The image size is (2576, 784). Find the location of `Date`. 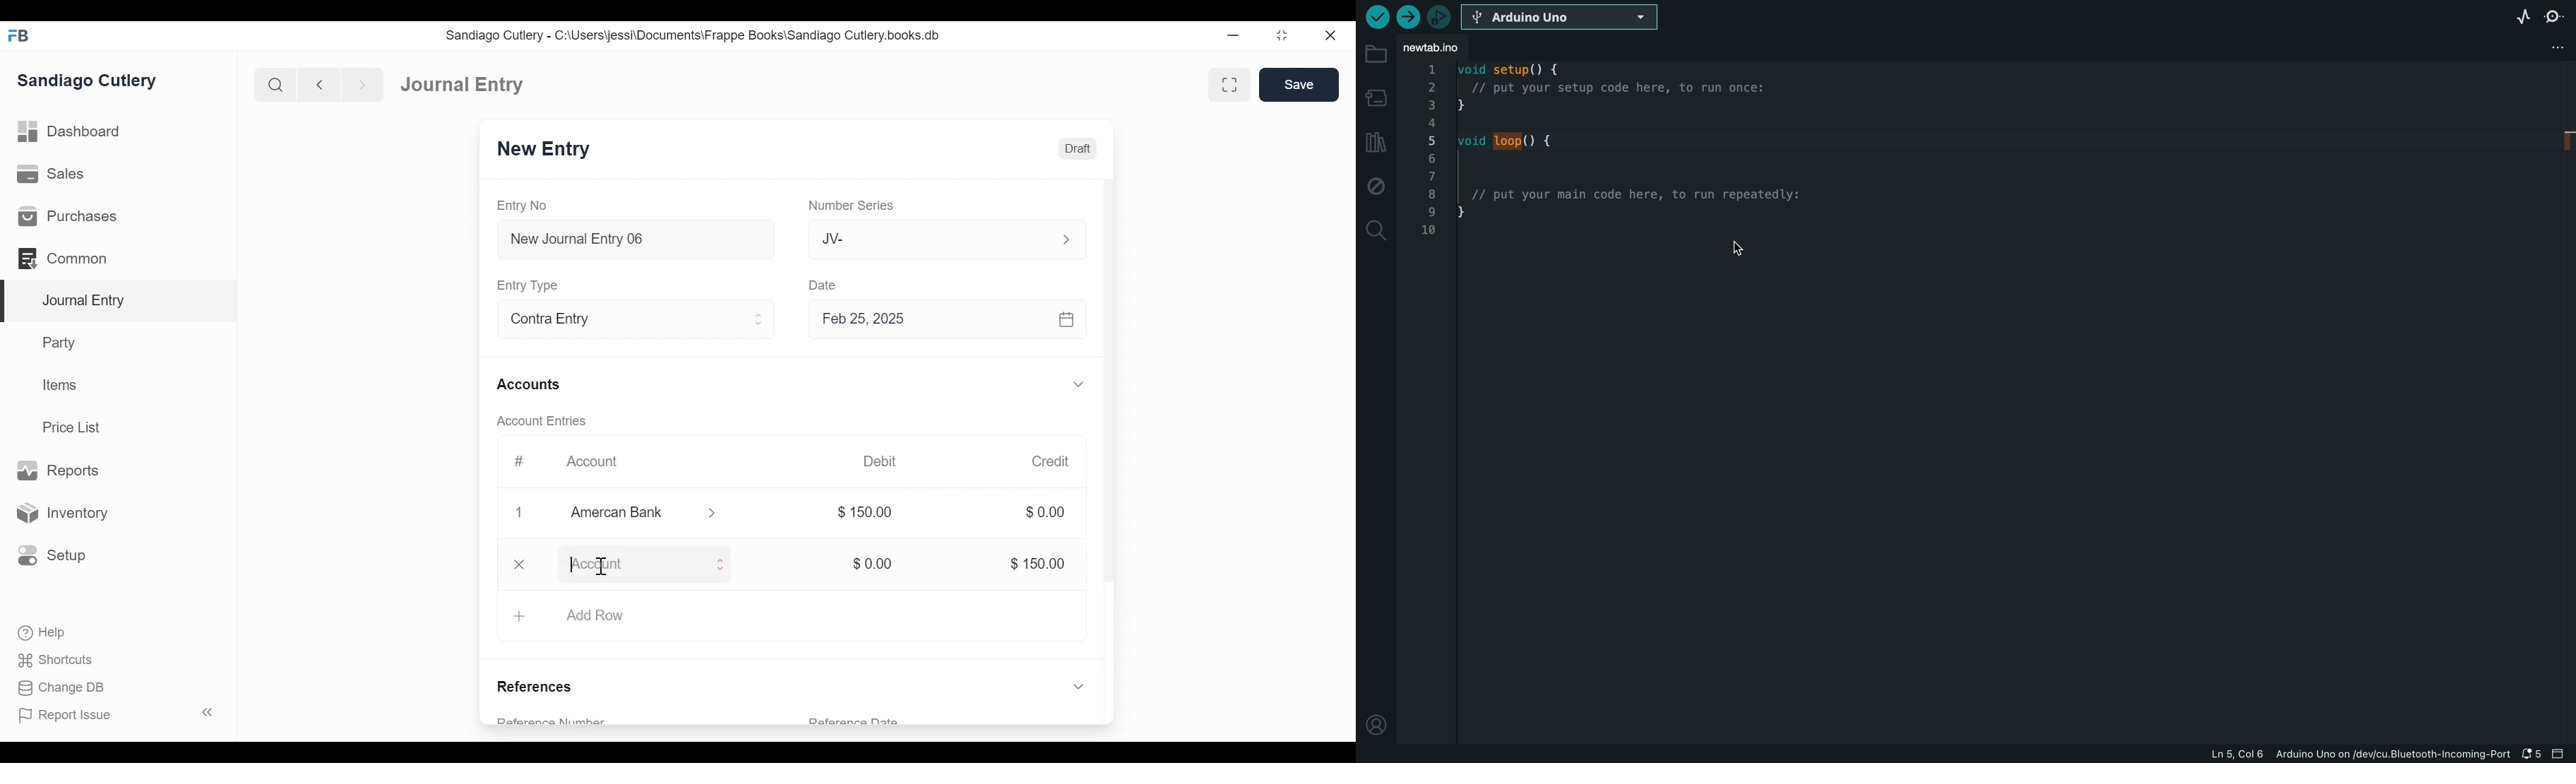

Date is located at coordinates (823, 284).